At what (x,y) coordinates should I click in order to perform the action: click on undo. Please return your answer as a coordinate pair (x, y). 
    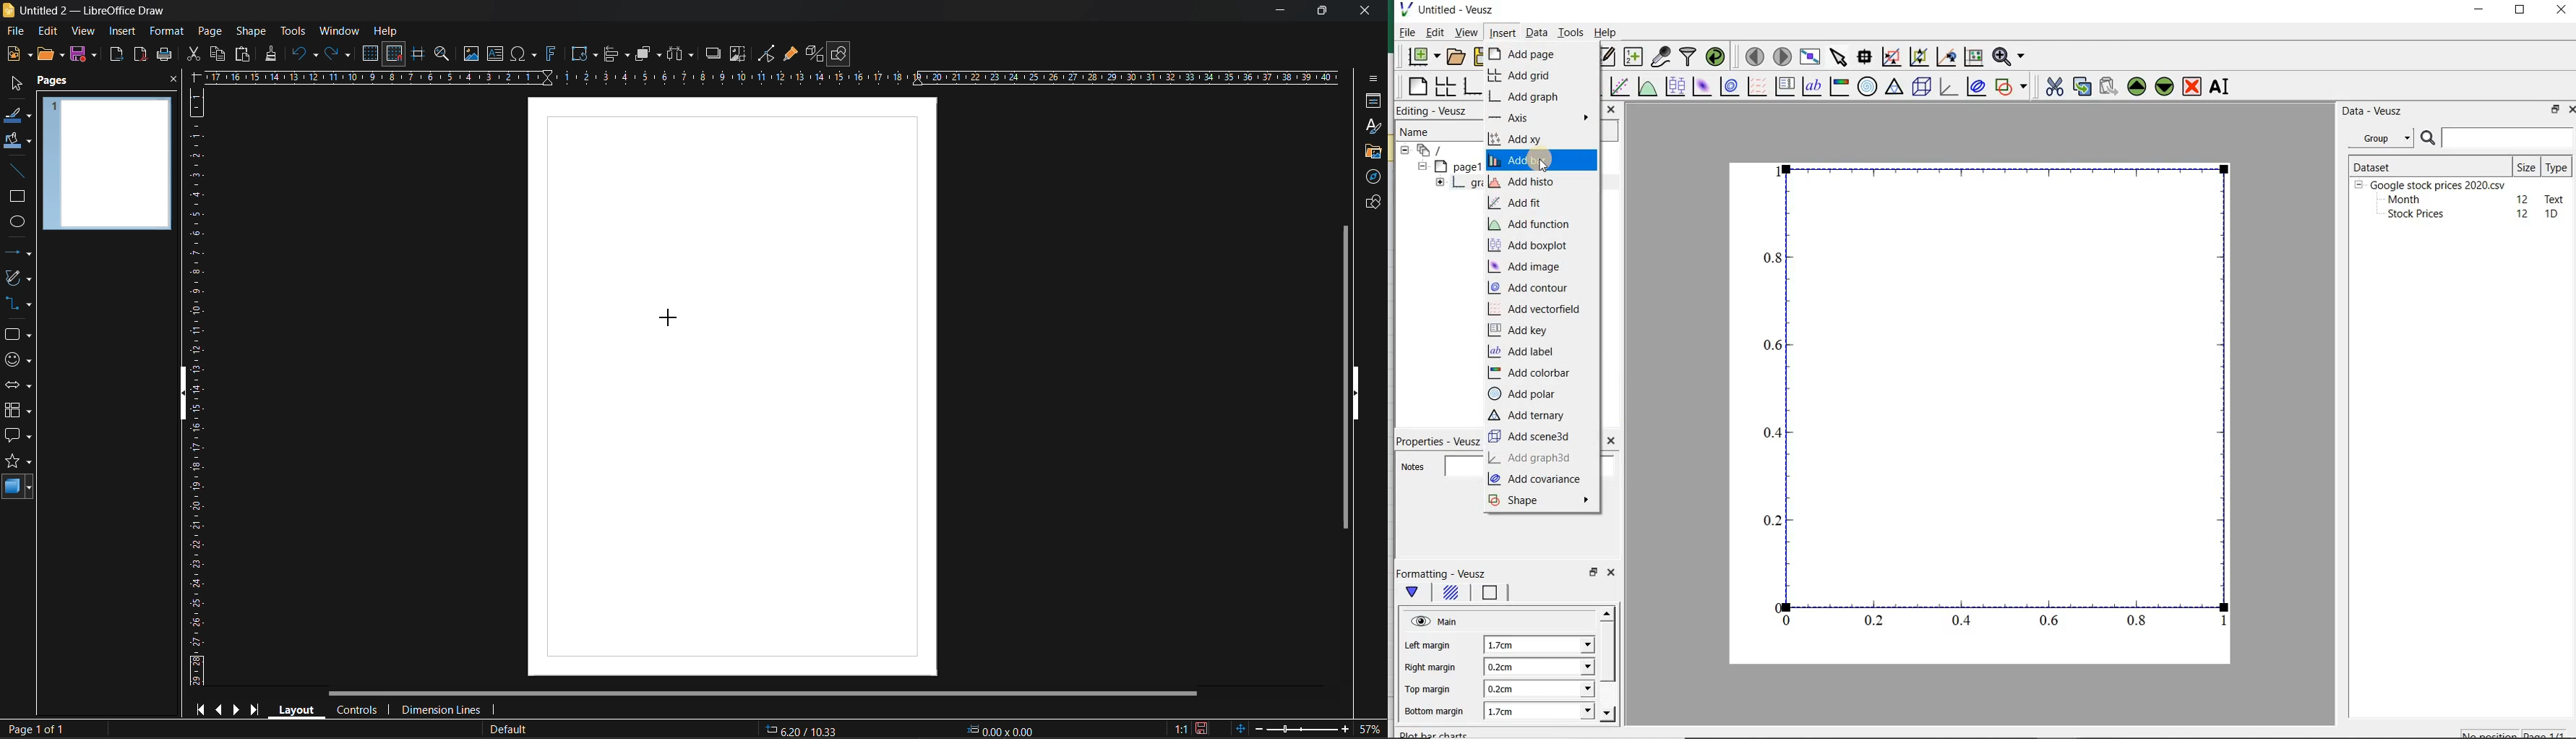
    Looking at the image, I should click on (306, 54).